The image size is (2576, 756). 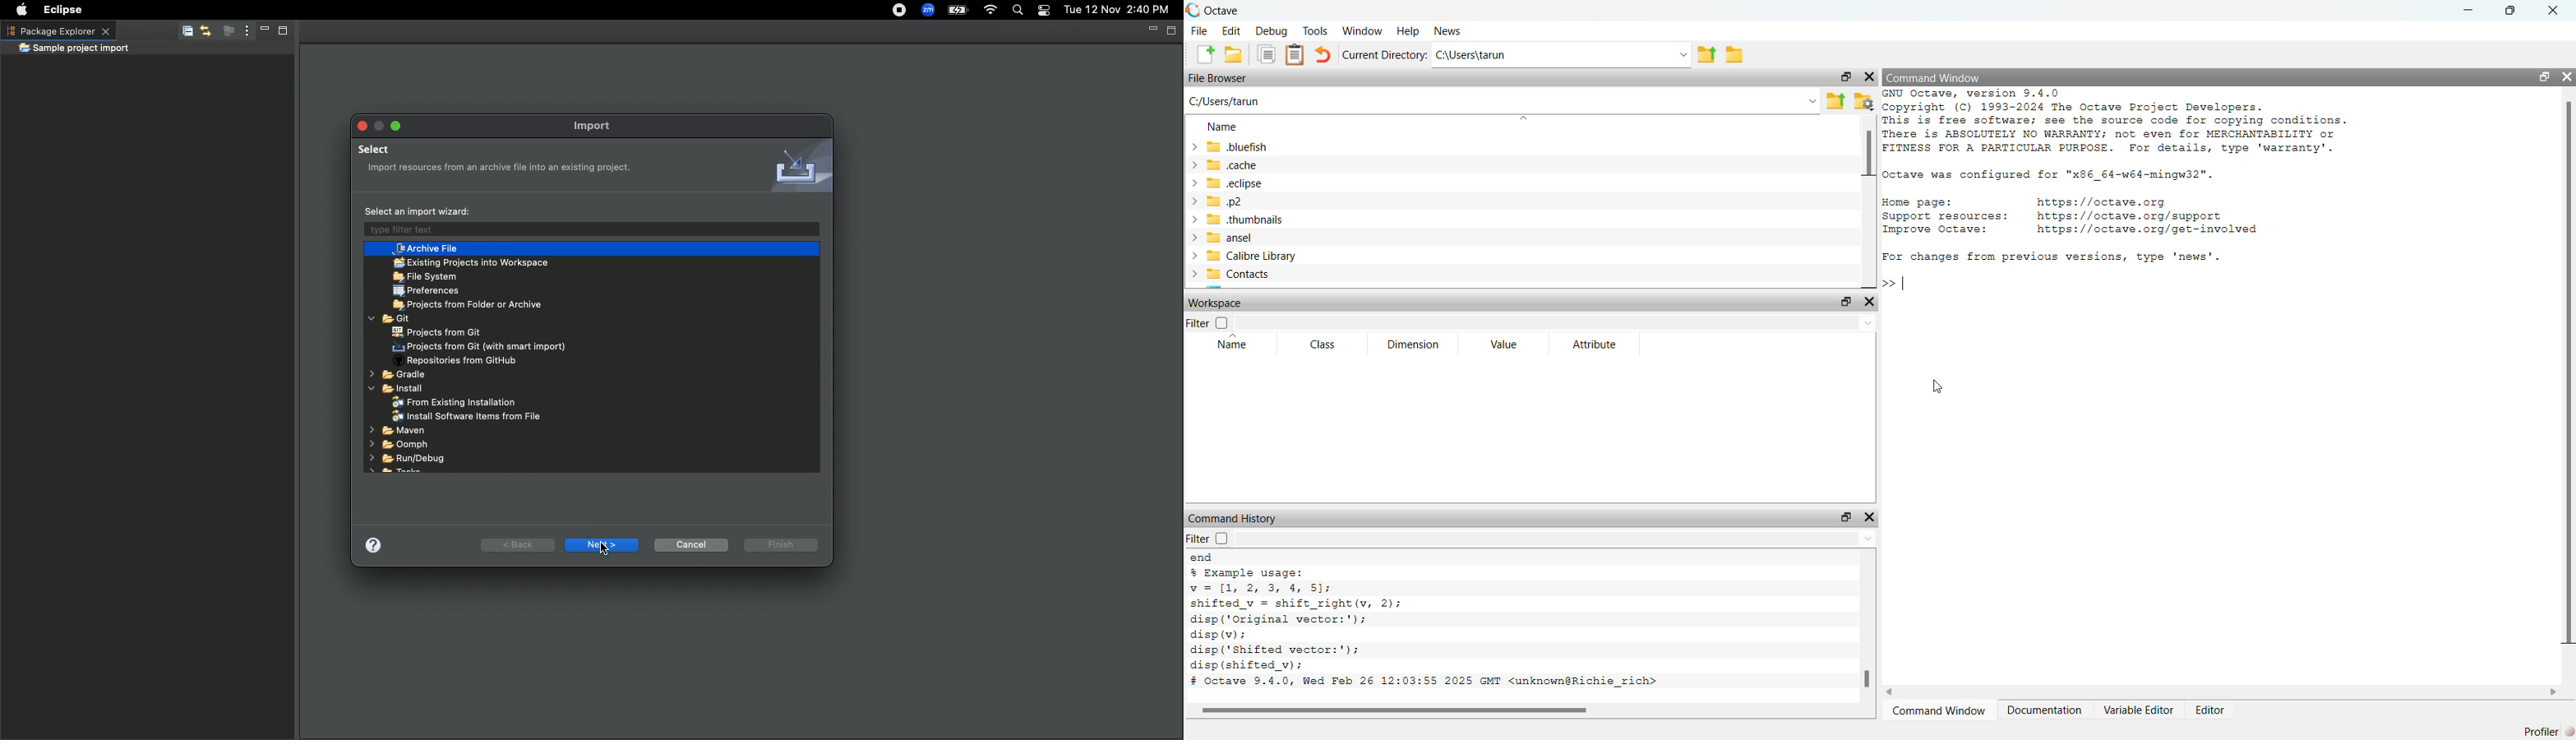 I want to click on Maximize, so click(x=281, y=33).